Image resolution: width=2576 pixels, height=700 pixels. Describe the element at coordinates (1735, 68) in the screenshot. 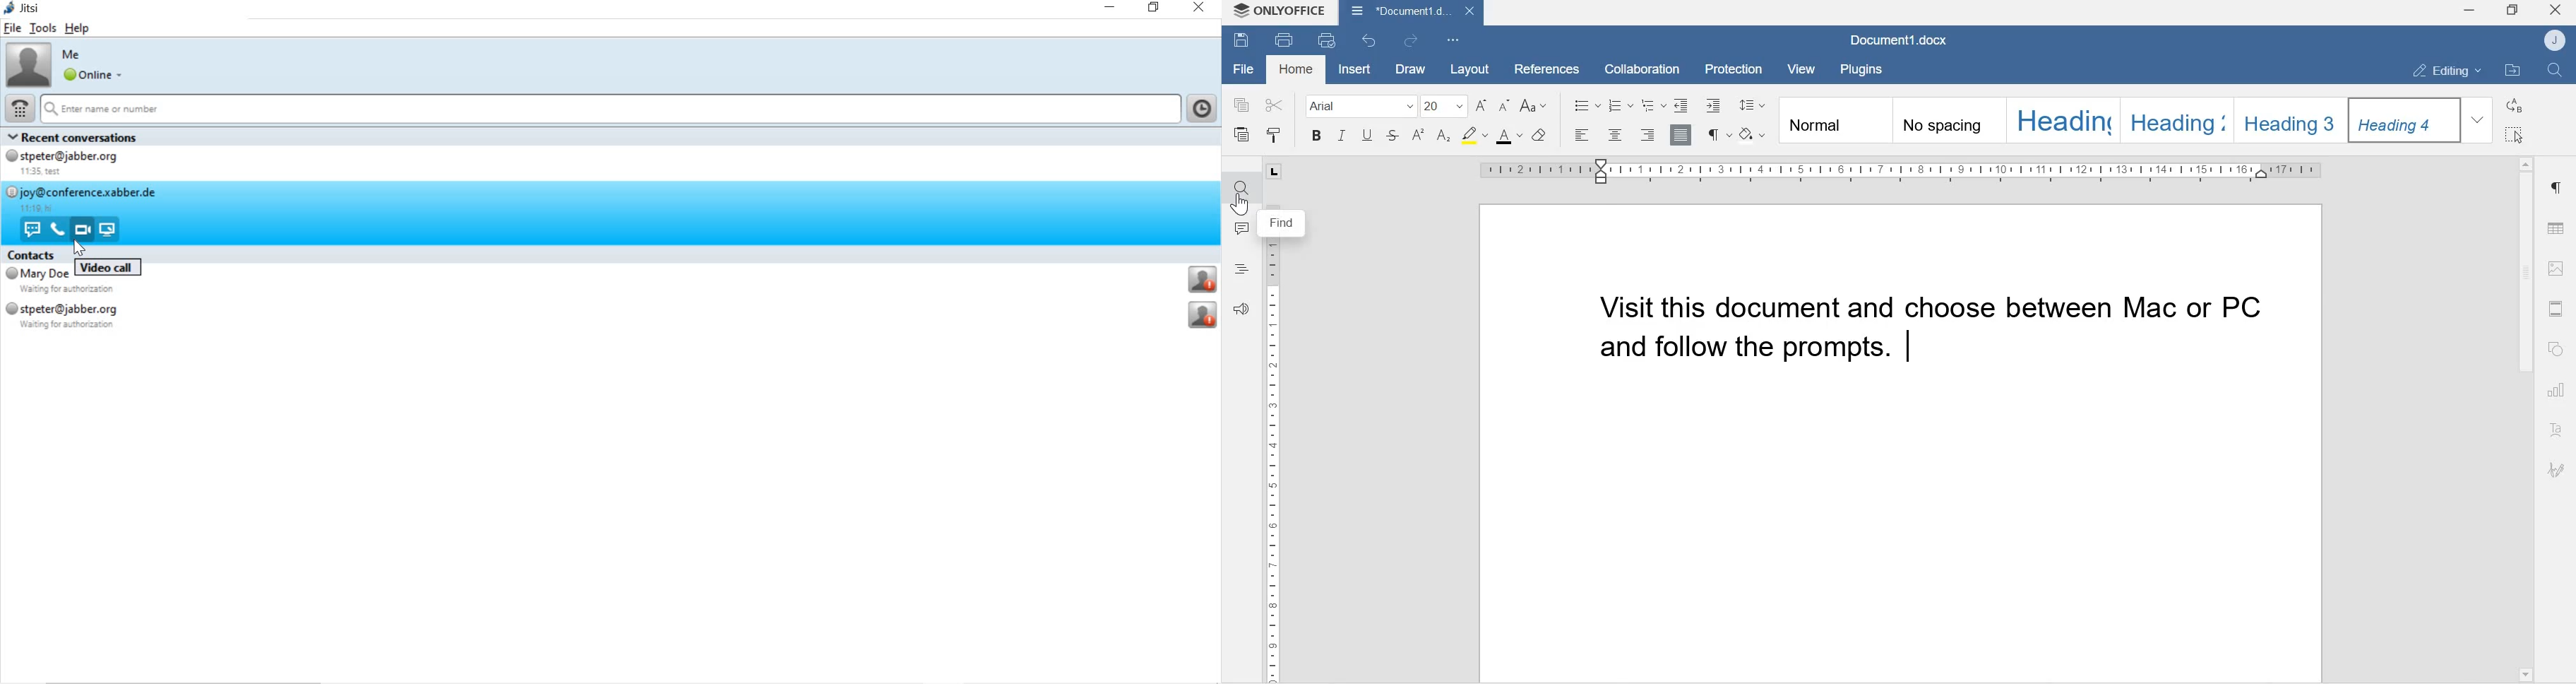

I see `Protection` at that location.